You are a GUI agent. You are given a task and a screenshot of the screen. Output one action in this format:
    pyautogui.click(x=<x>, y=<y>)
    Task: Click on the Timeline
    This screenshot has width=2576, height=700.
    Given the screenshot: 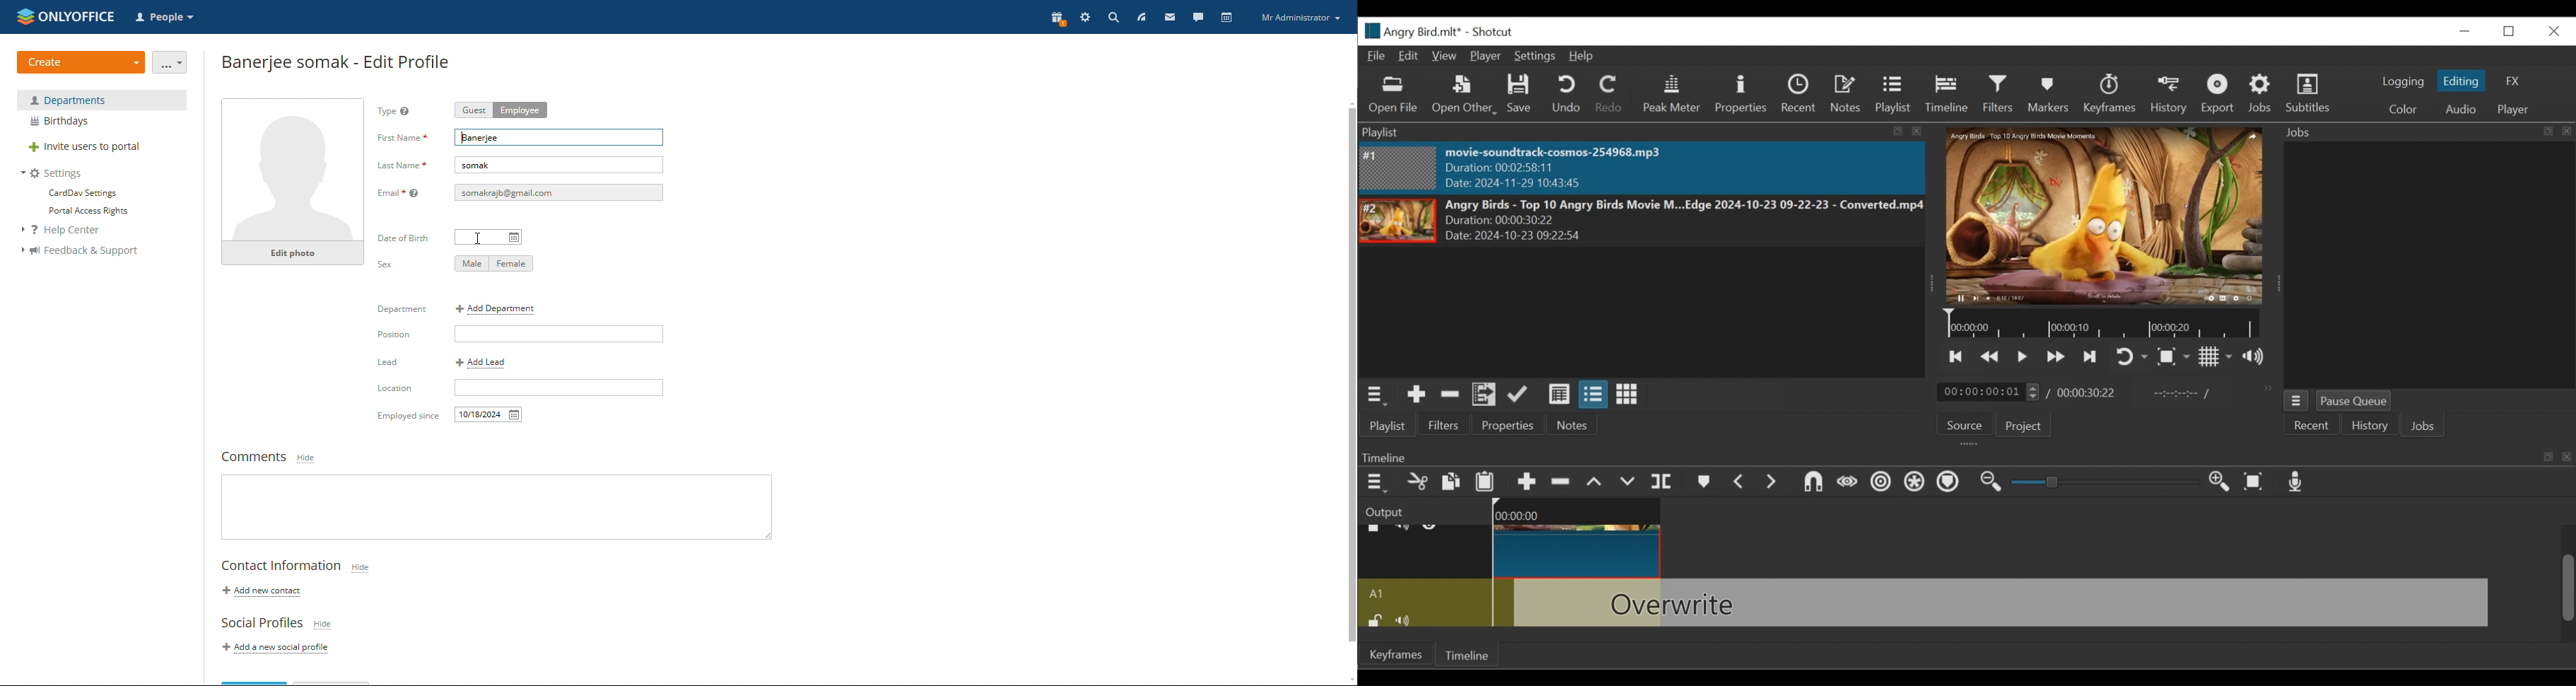 What is the action you would take?
    pyautogui.click(x=1946, y=94)
    